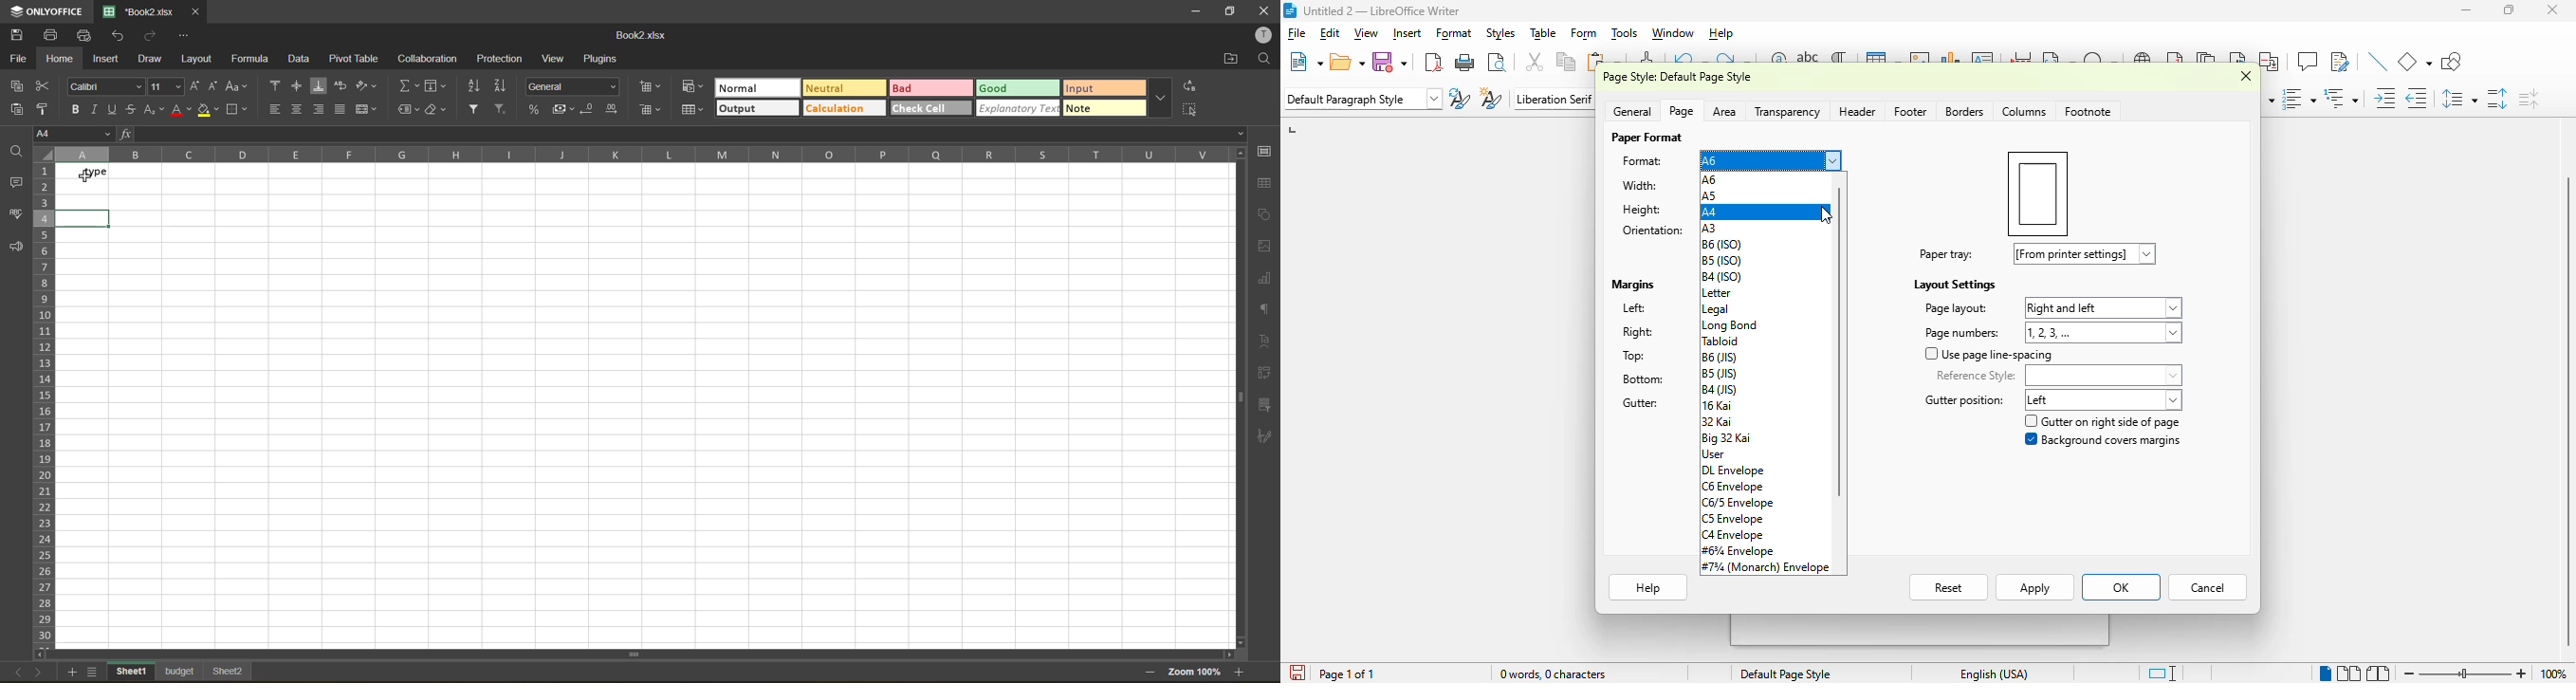  Describe the element at coordinates (1265, 183) in the screenshot. I see `table` at that location.